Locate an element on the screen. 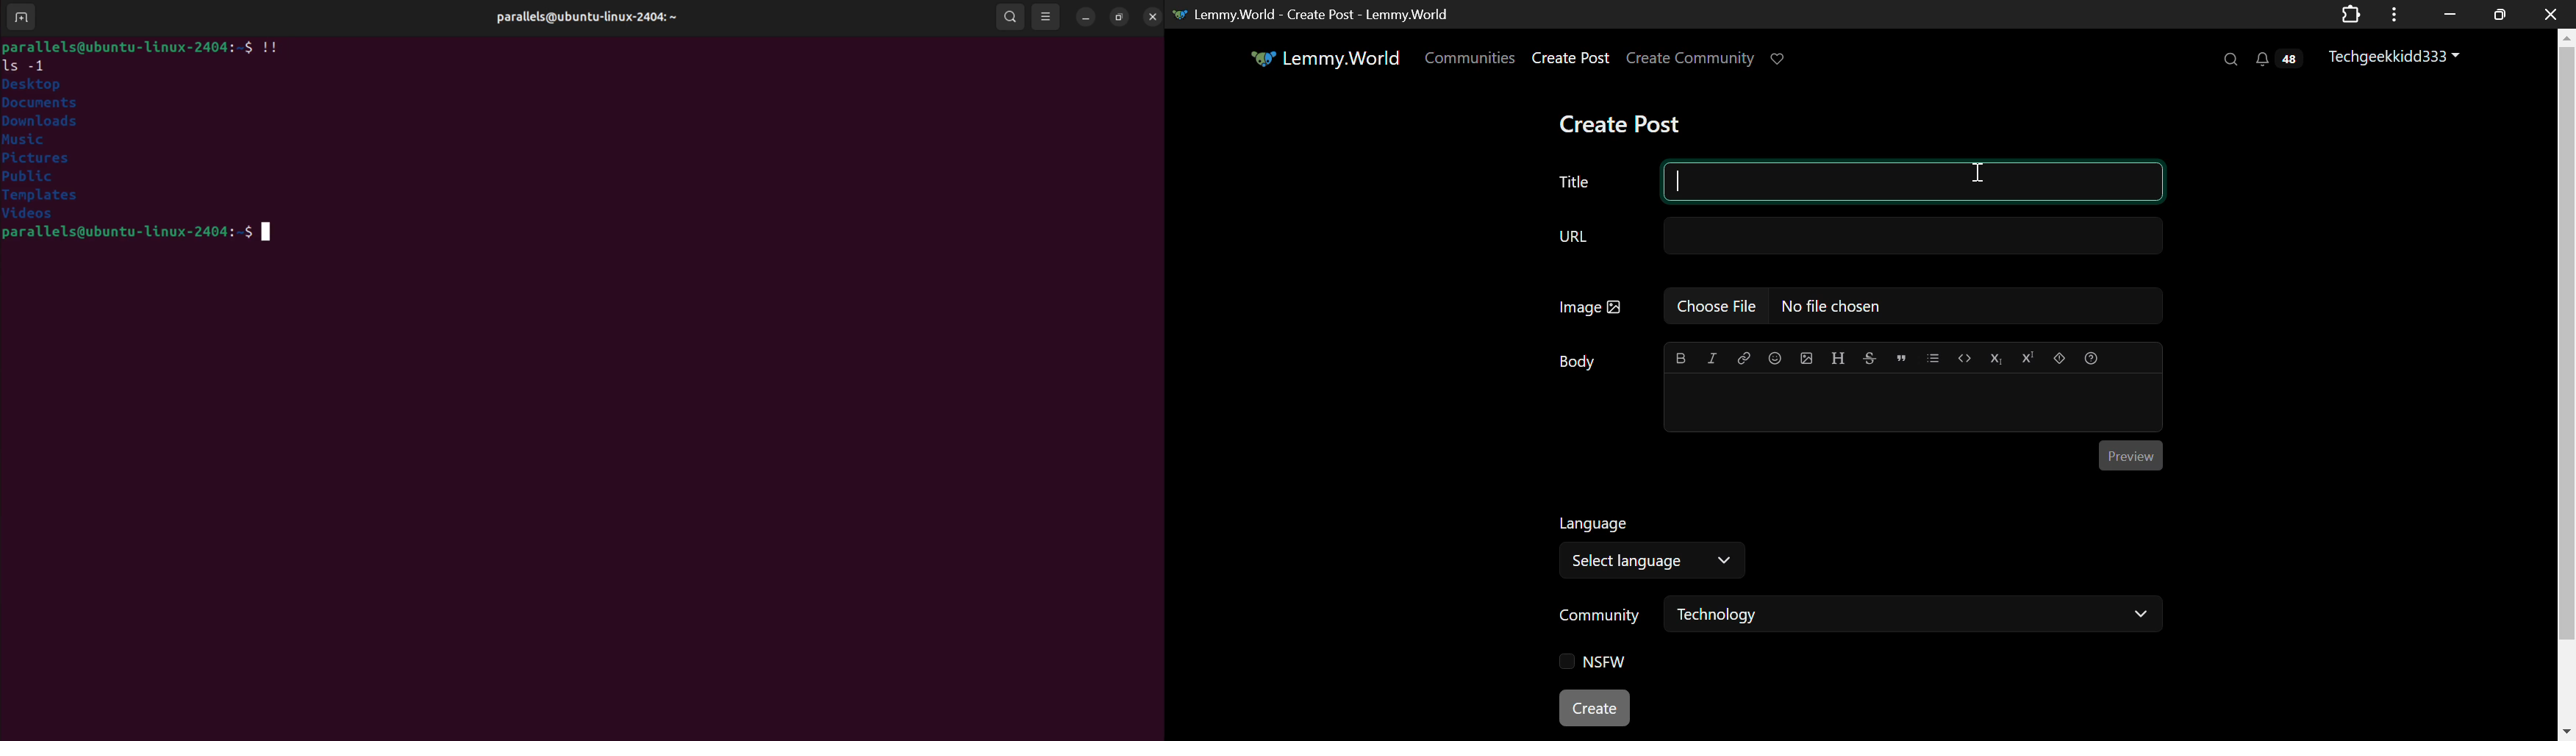  Community is located at coordinates (1600, 615).